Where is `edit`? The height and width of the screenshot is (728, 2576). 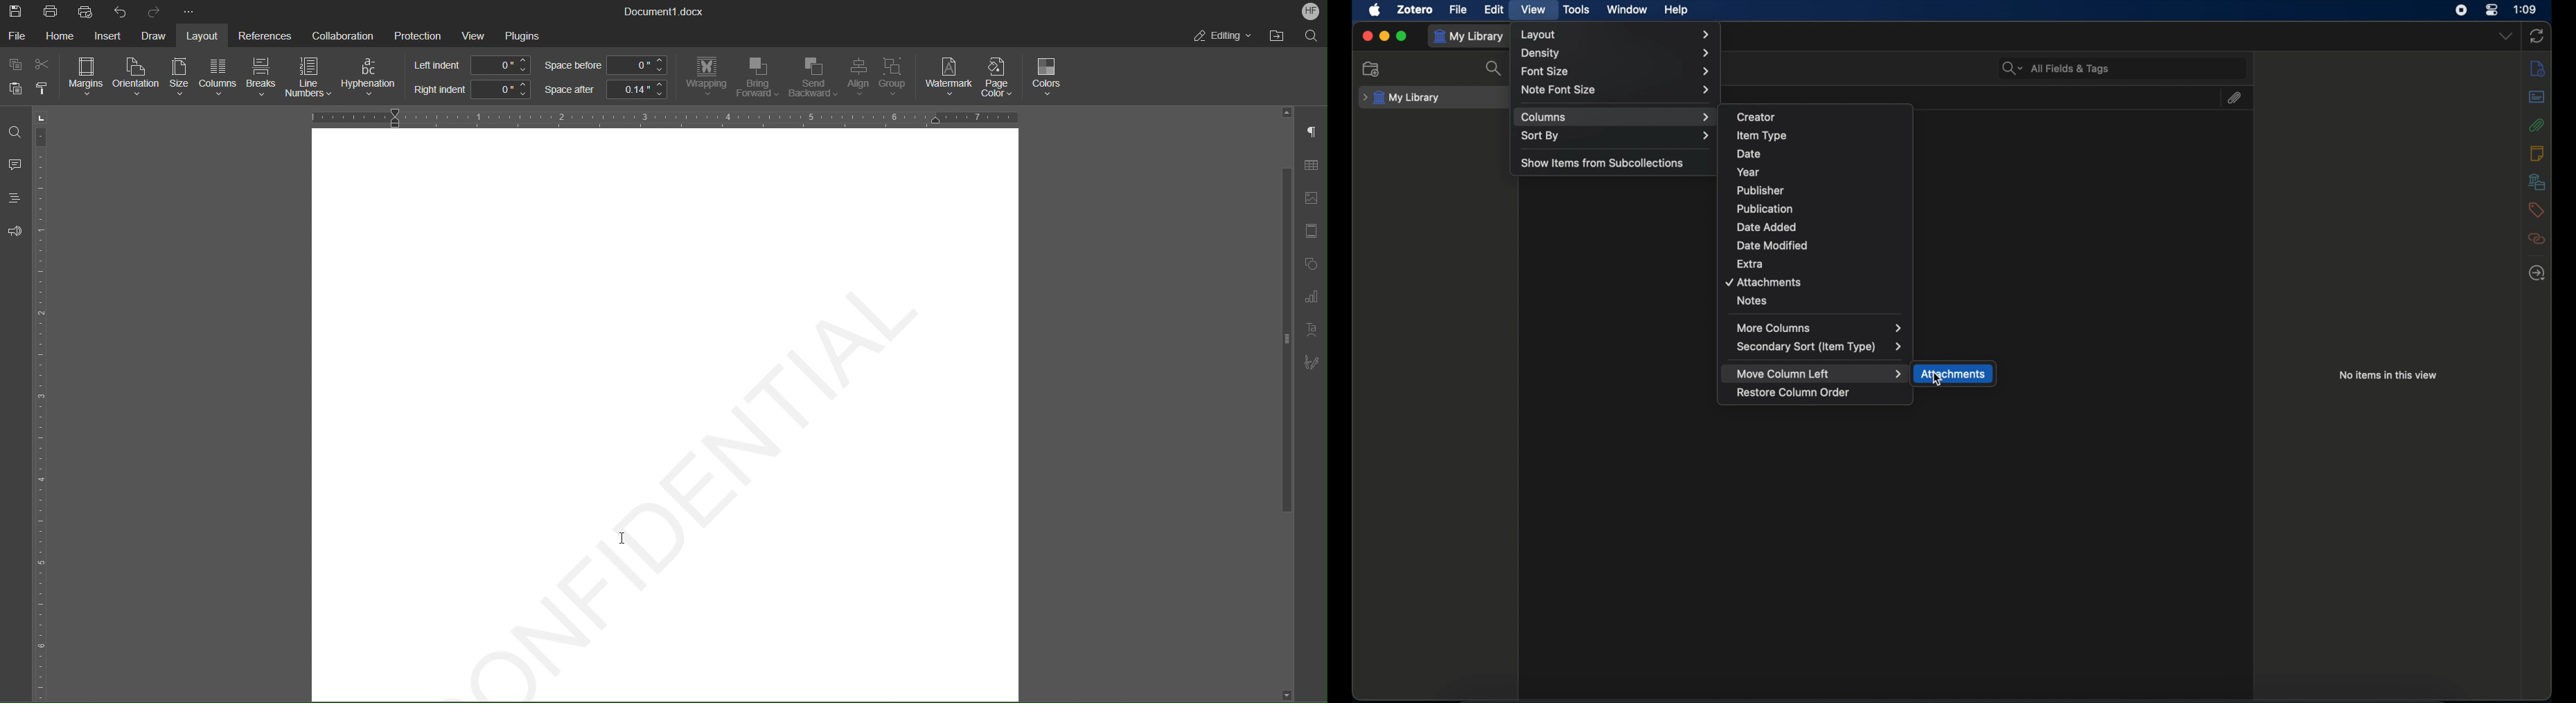 edit is located at coordinates (1495, 9).